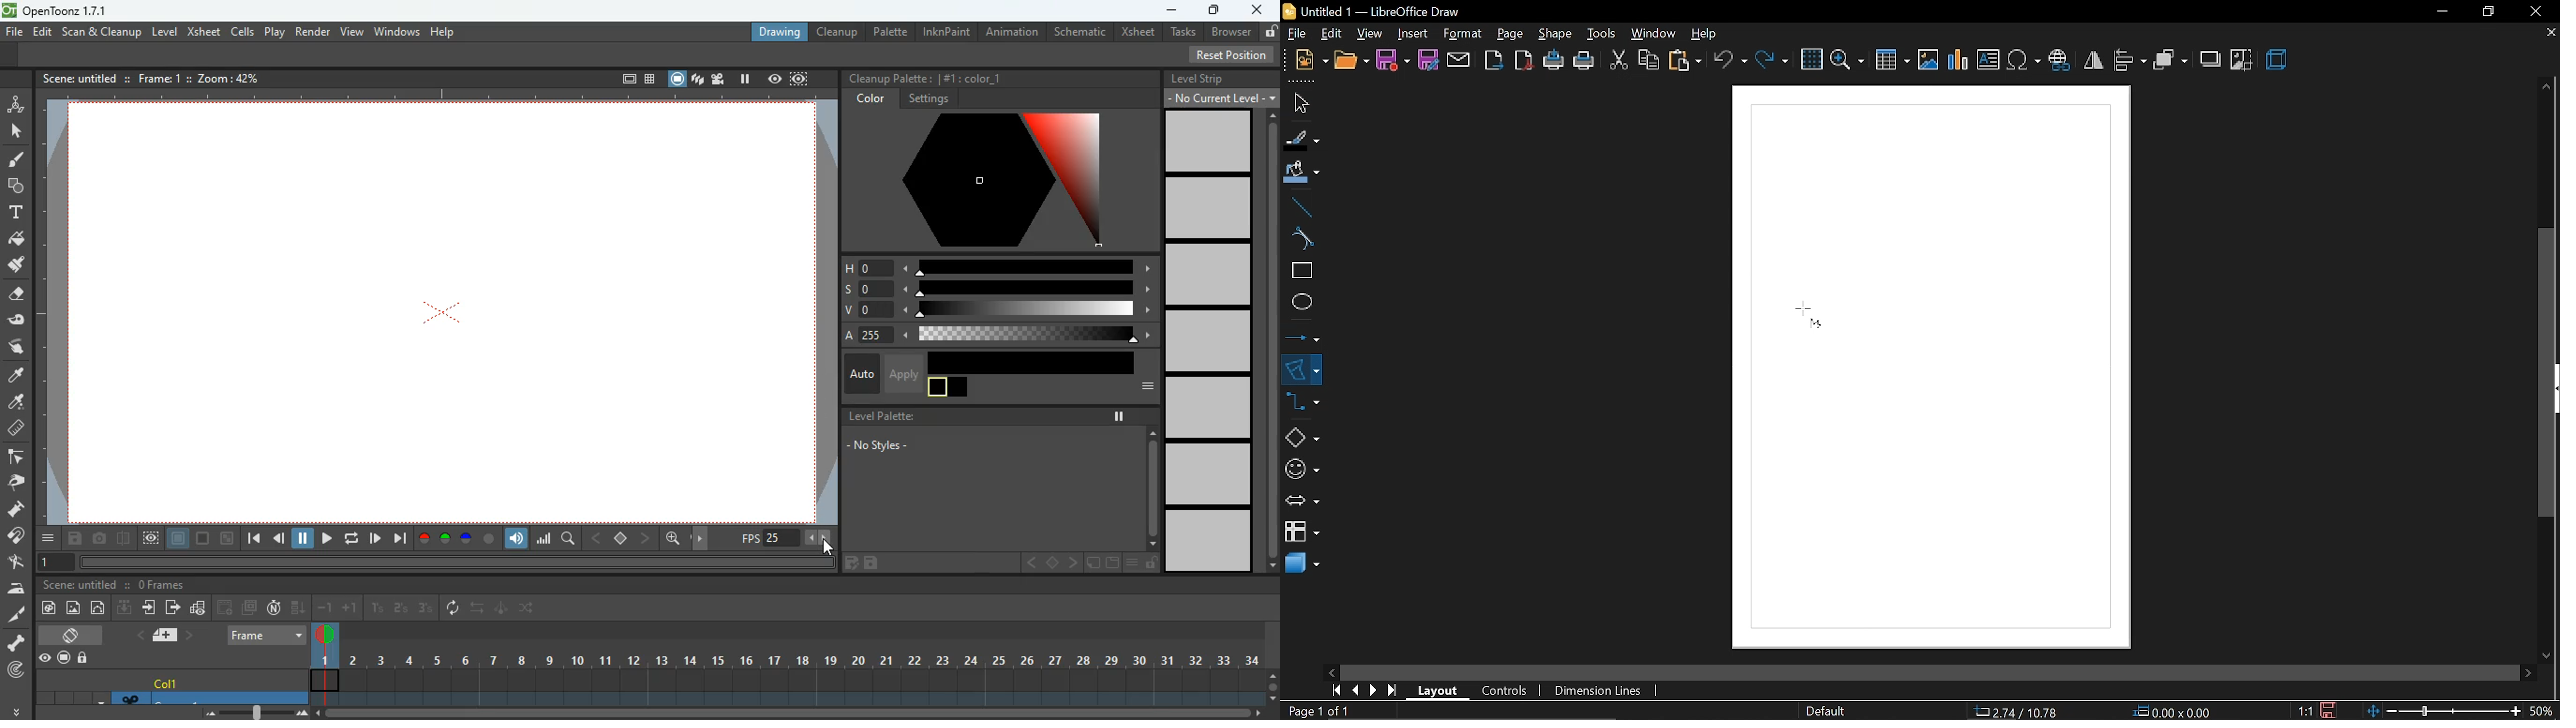 The image size is (2576, 728). What do you see at coordinates (1212, 474) in the screenshot?
I see `level` at bounding box center [1212, 474].